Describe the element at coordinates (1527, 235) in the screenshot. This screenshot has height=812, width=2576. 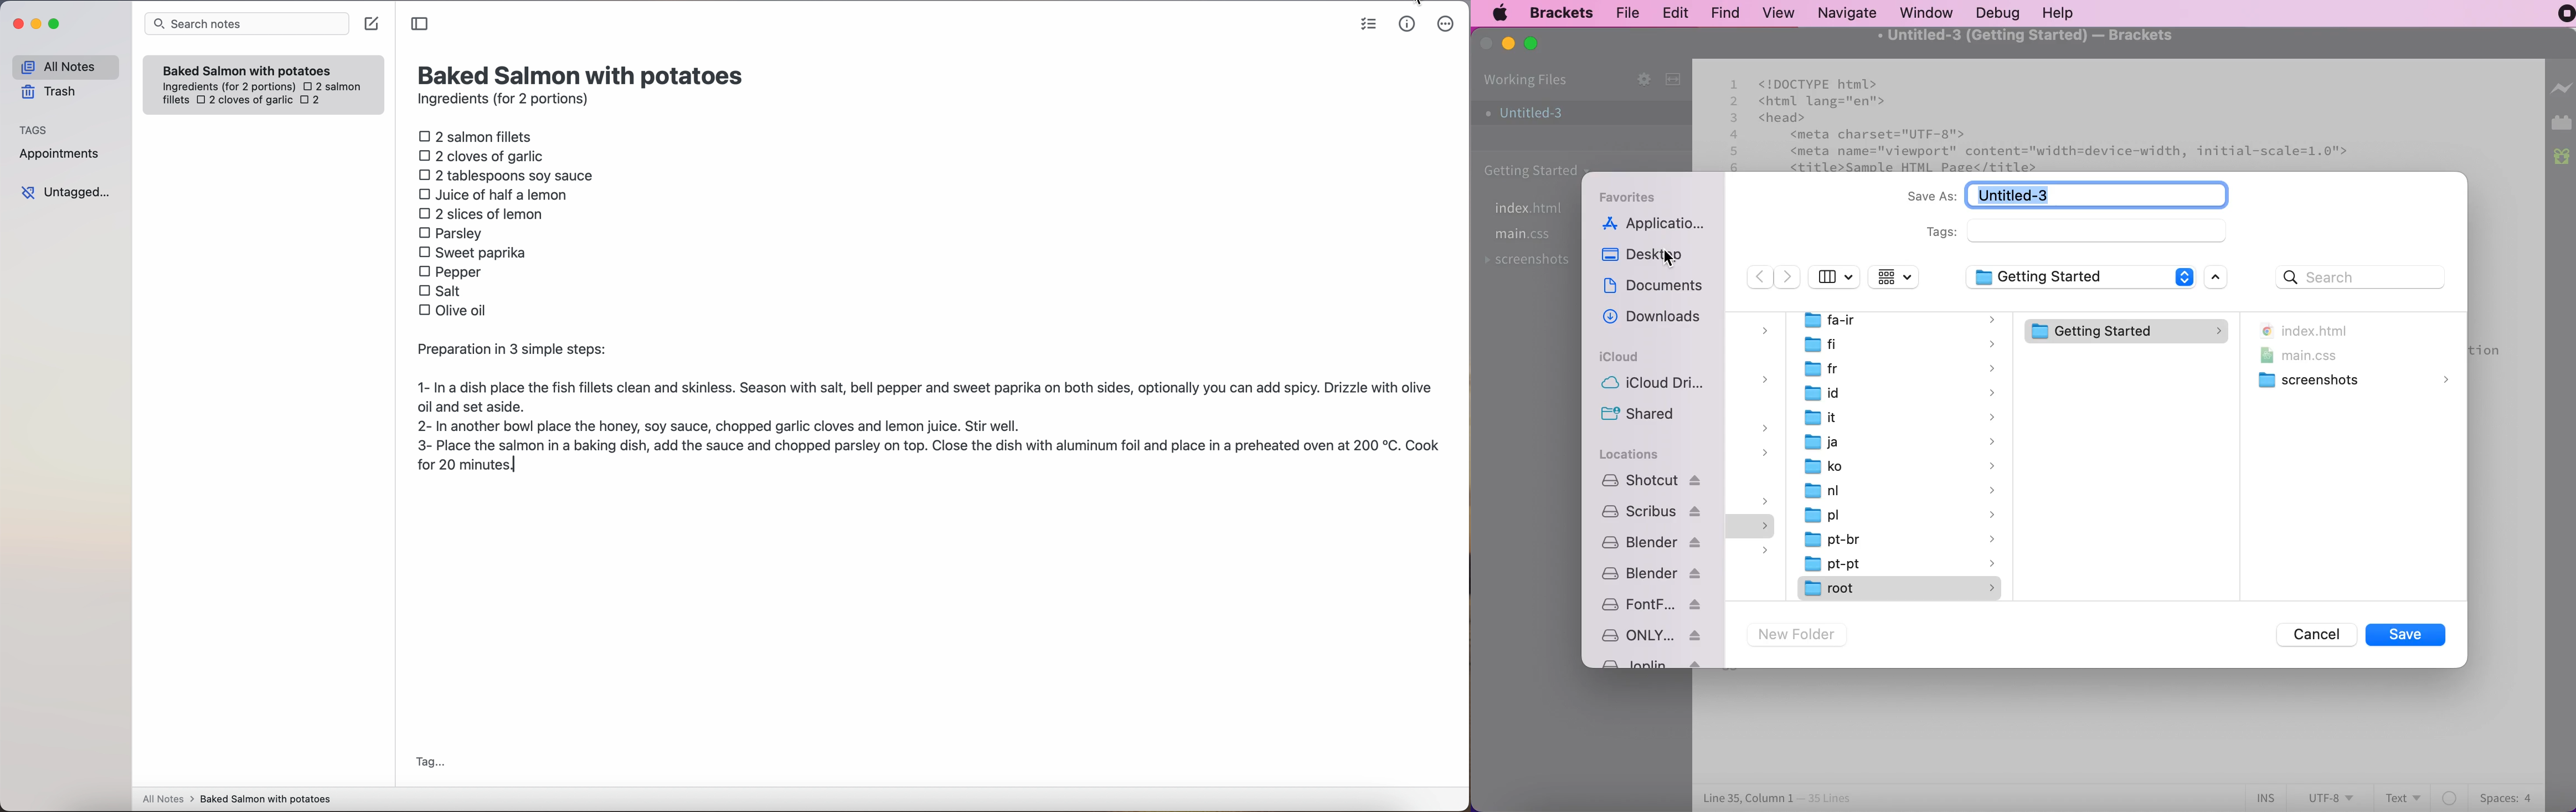
I see `file main.css` at that location.